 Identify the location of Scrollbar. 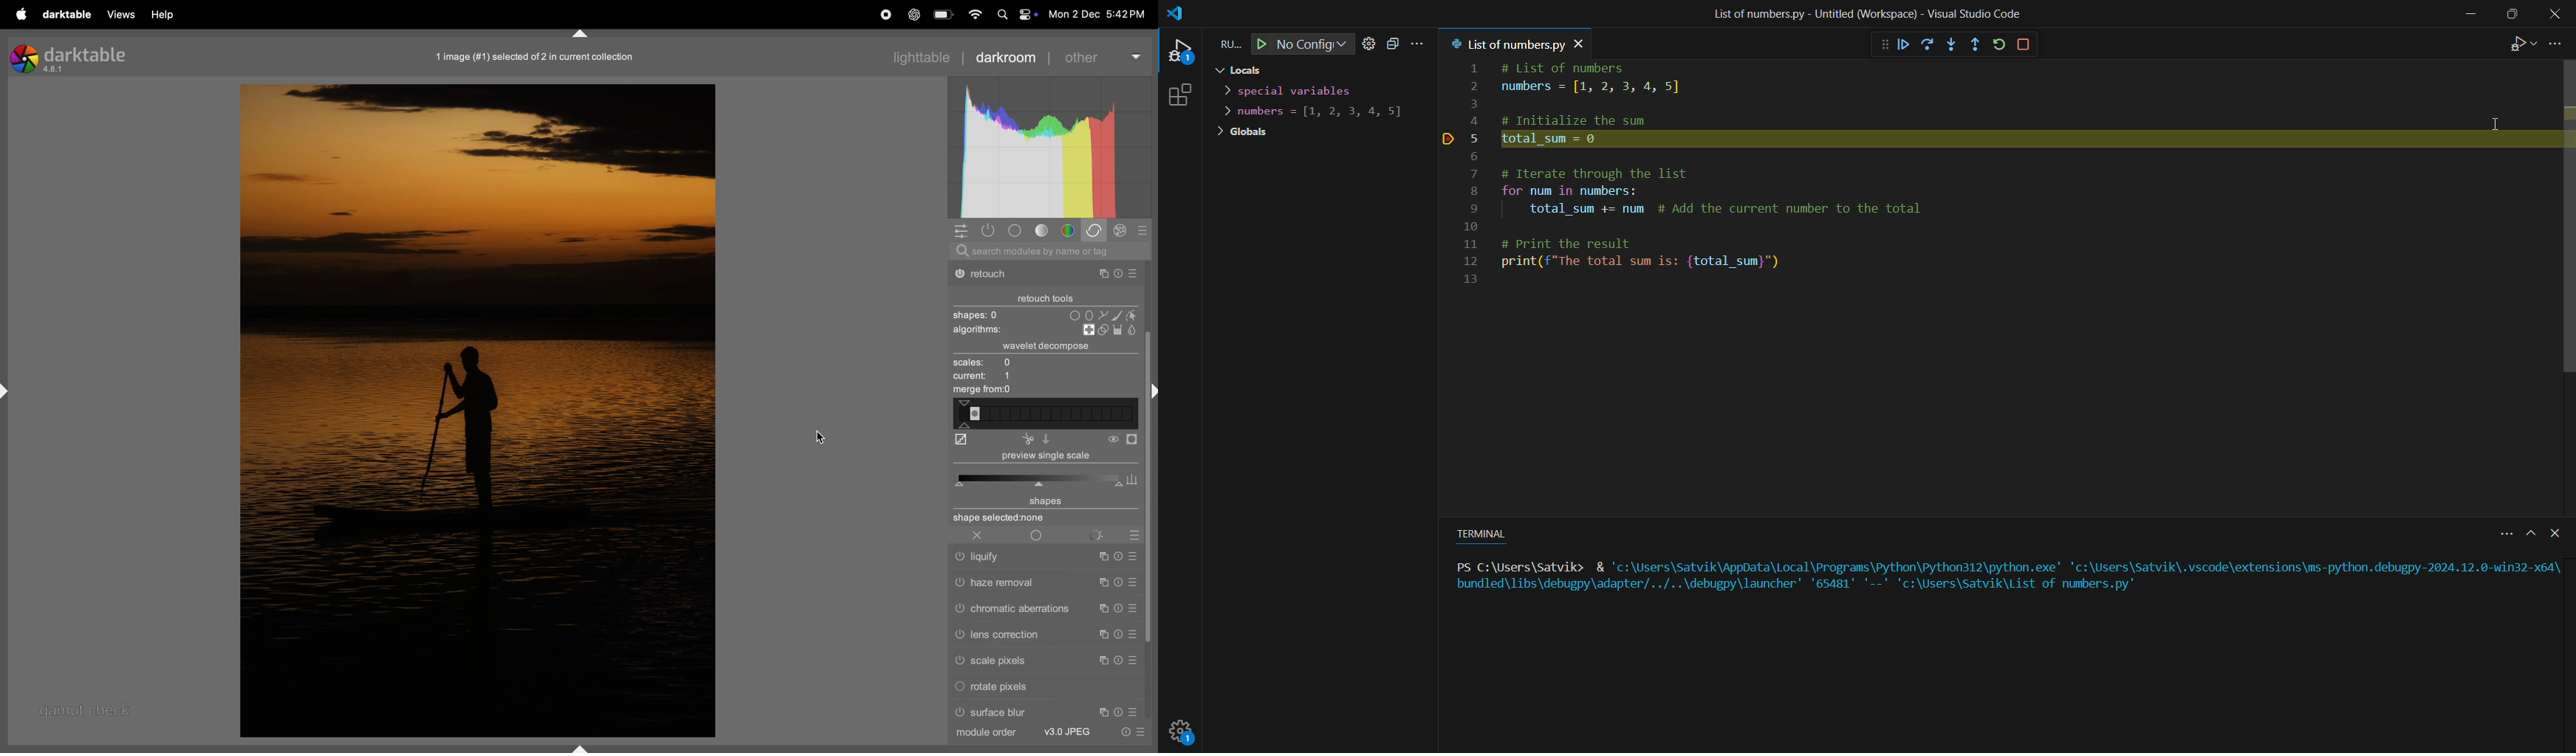
(1151, 549).